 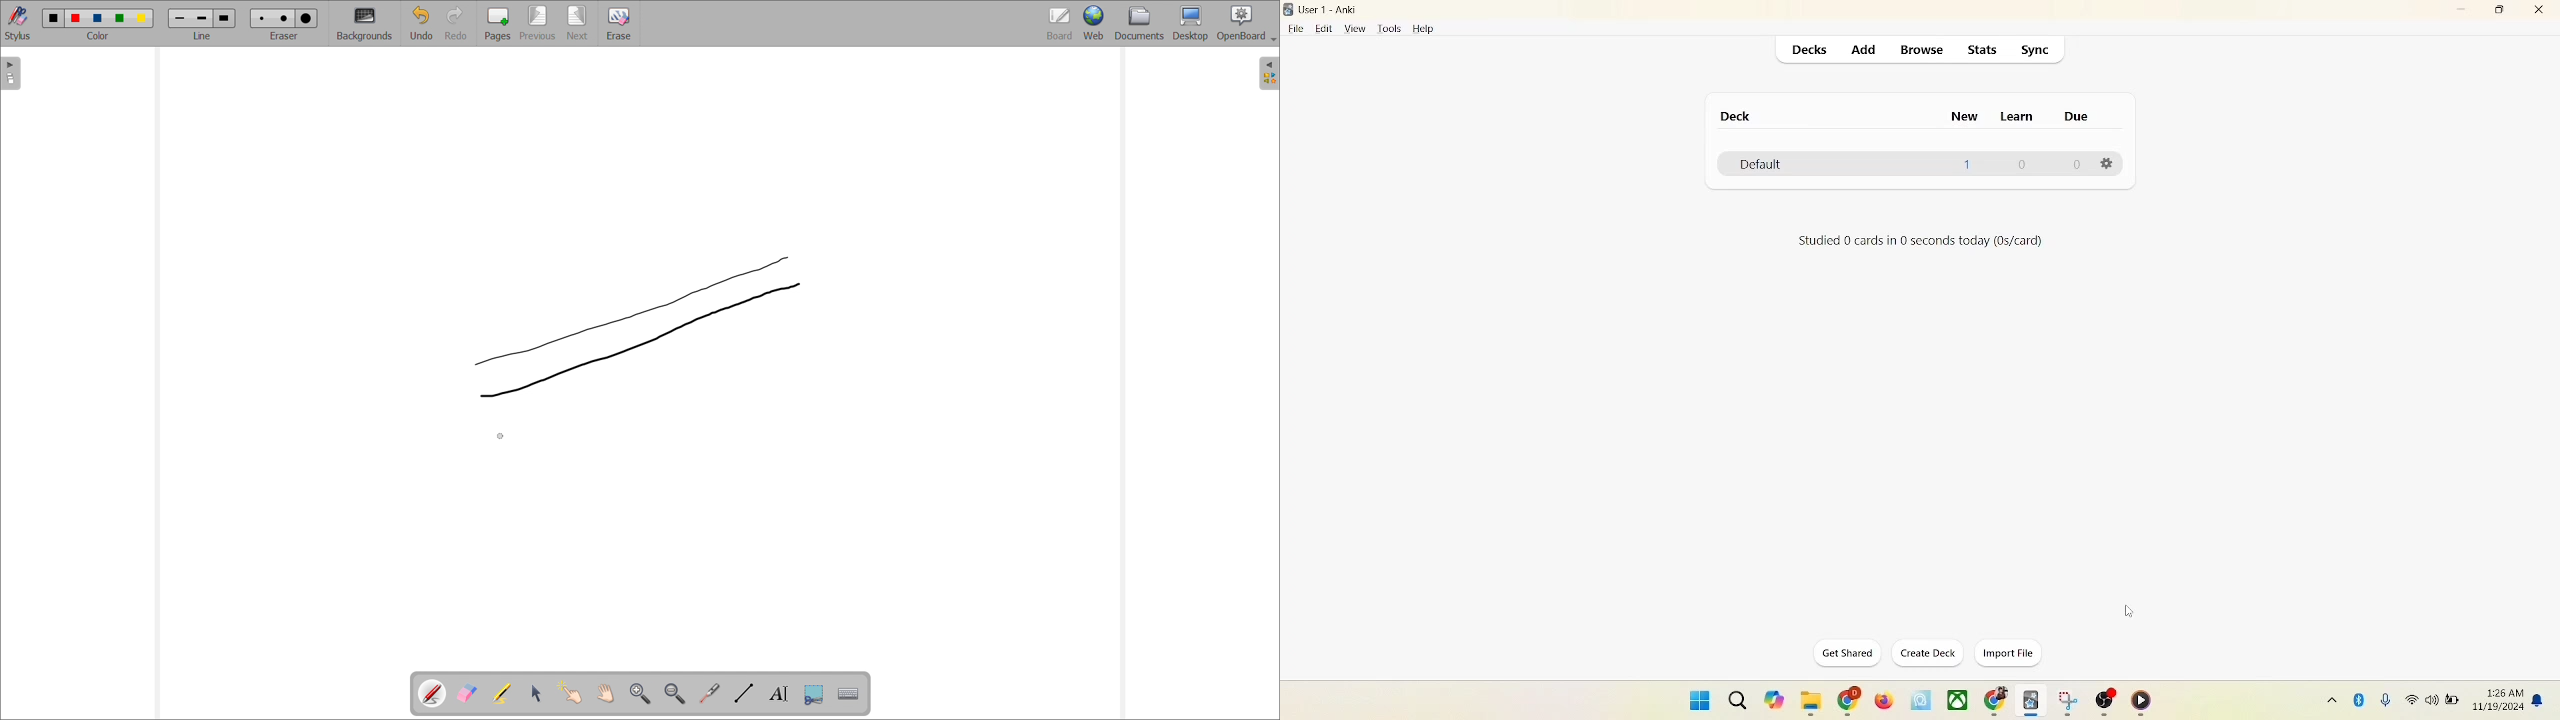 What do you see at coordinates (2463, 11) in the screenshot?
I see `minimize` at bounding box center [2463, 11].